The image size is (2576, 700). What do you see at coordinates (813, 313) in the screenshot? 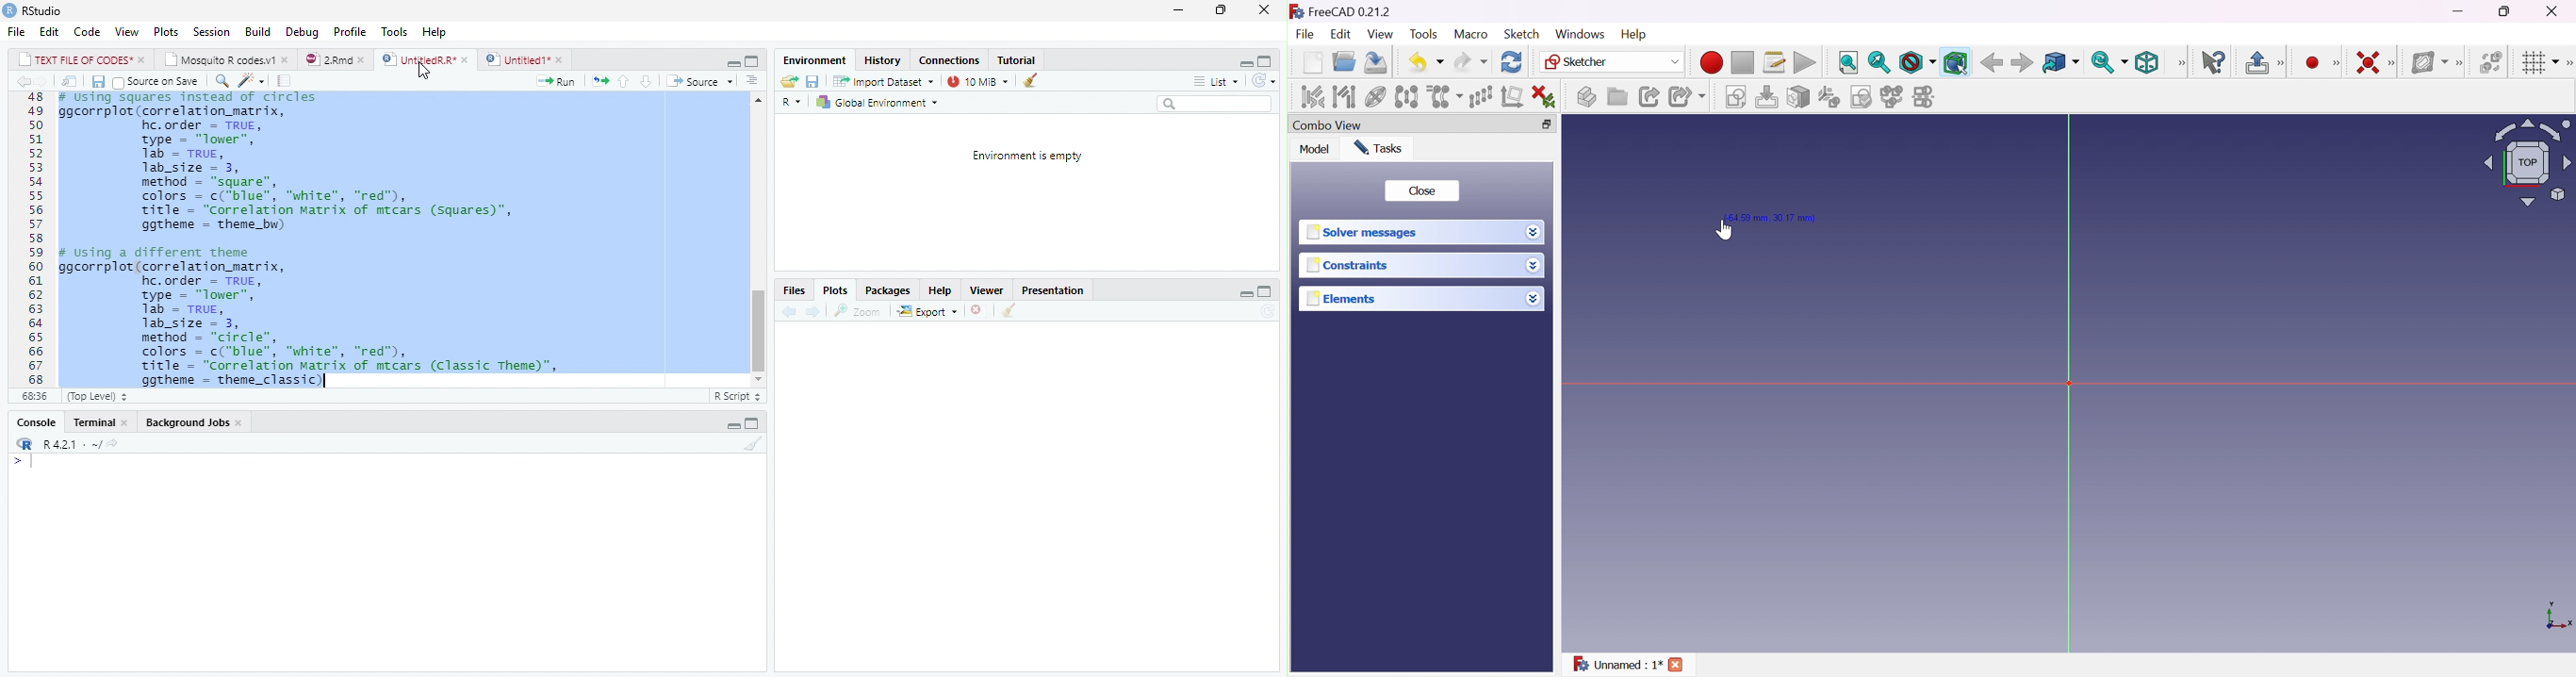
I see `go forward` at bounding box center [813, 313].